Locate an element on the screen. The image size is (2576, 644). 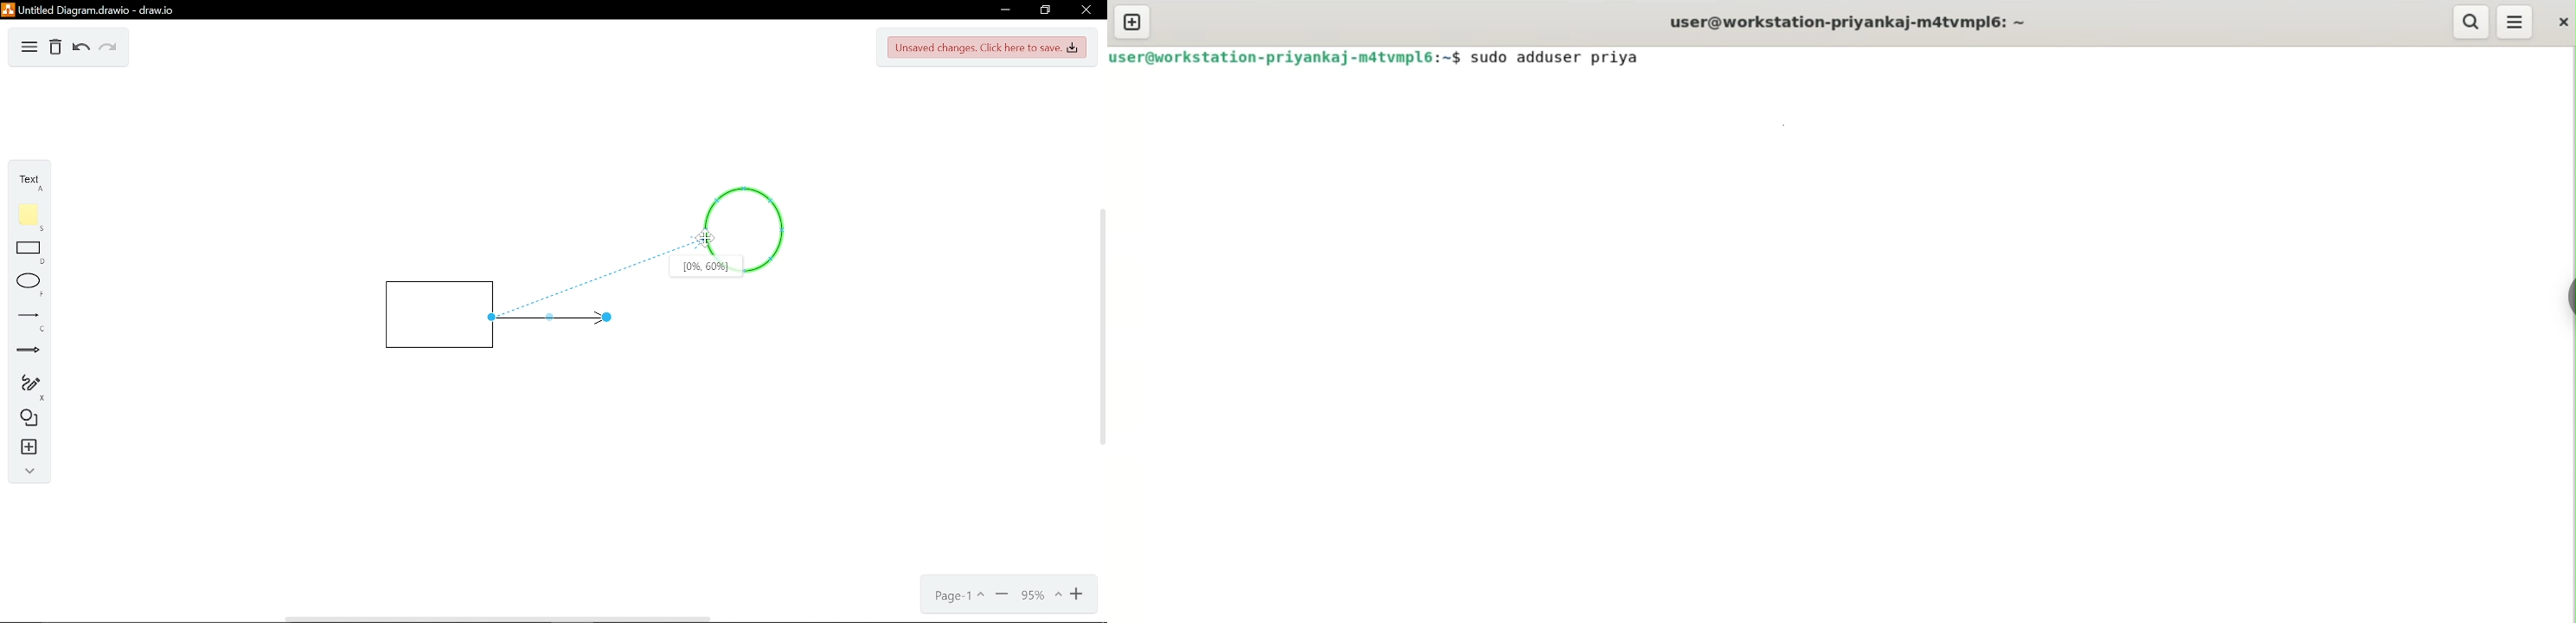
Circle is located at coordinates (747, 238).